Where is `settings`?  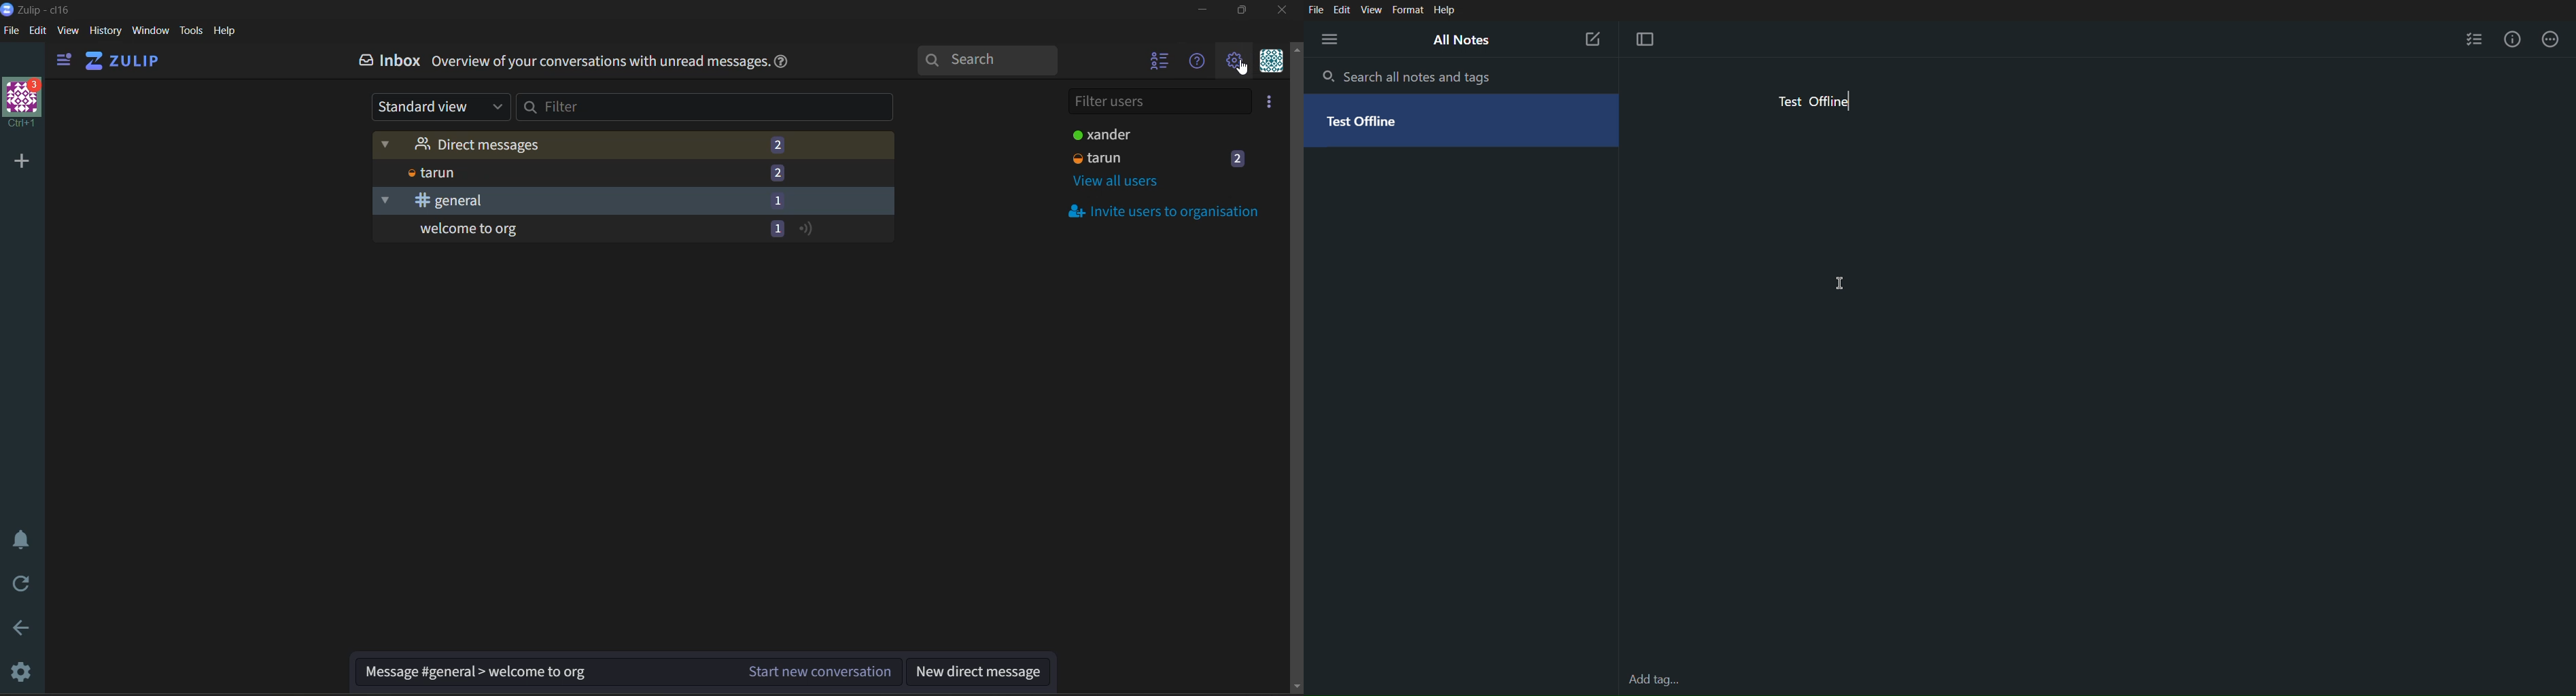
settings is located at coordinates (17, 669).